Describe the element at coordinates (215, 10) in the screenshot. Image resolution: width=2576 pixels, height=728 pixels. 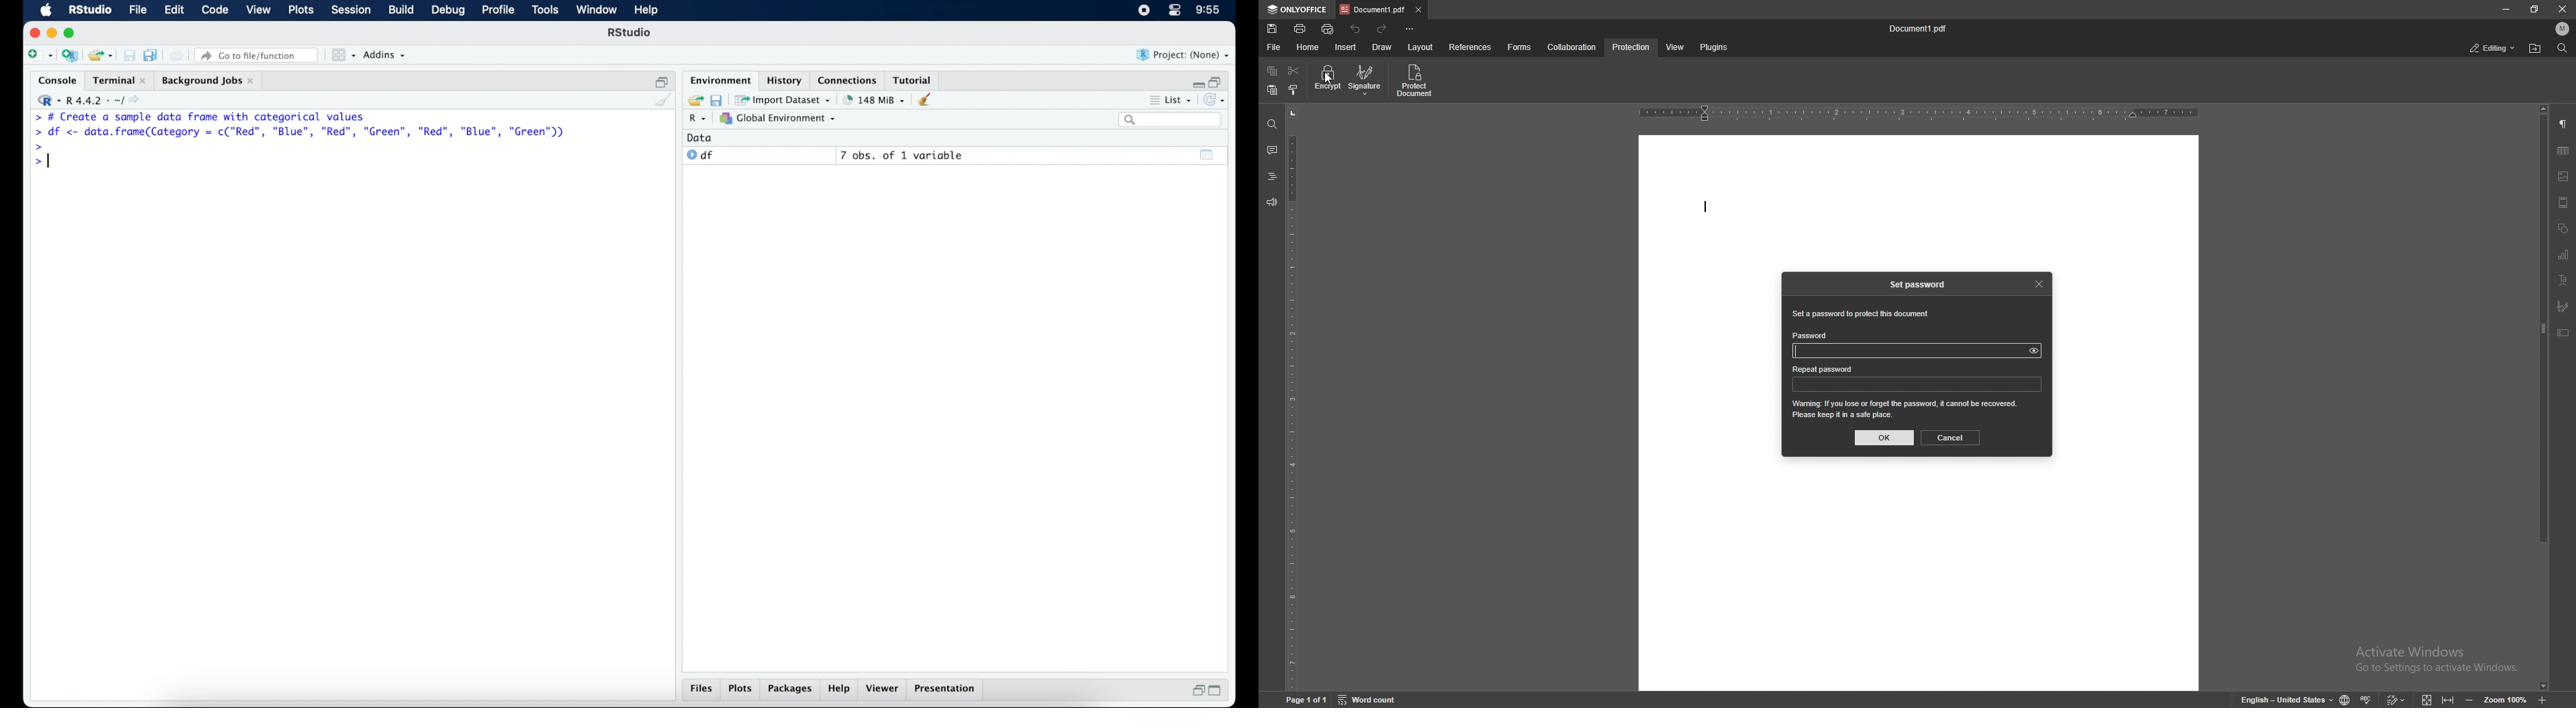
I see `code` at that location.